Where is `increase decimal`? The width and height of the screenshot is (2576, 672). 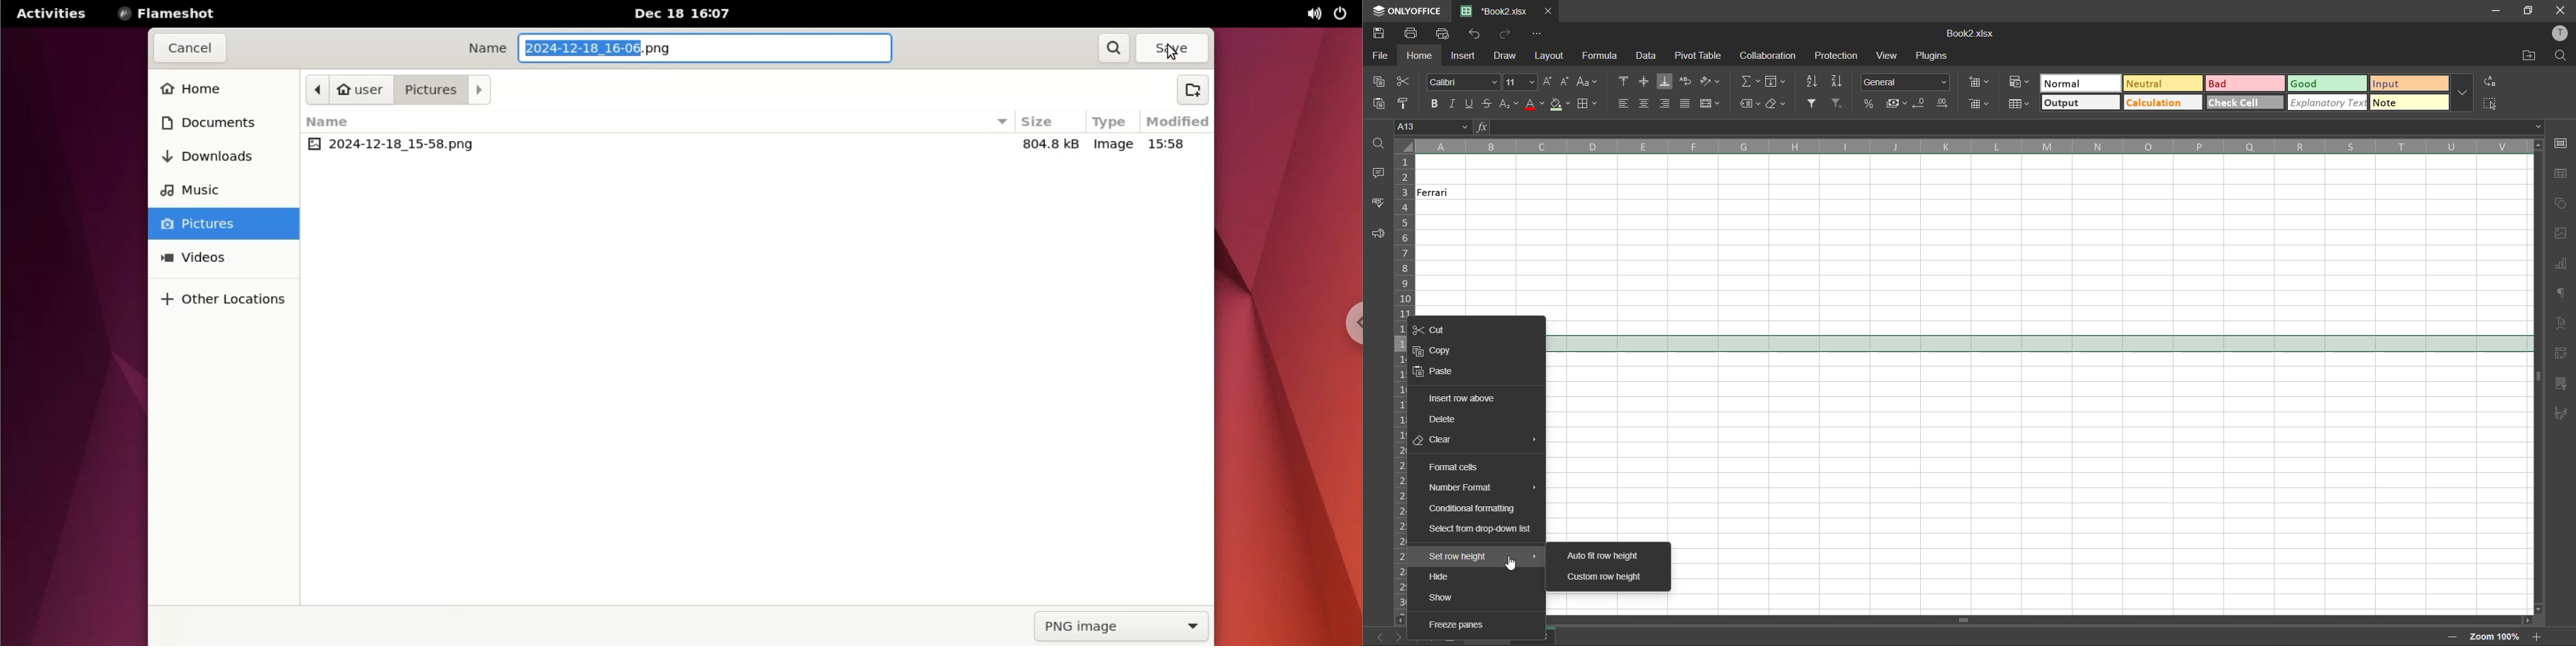
increase decimal is located at coordinates (1945, 103).